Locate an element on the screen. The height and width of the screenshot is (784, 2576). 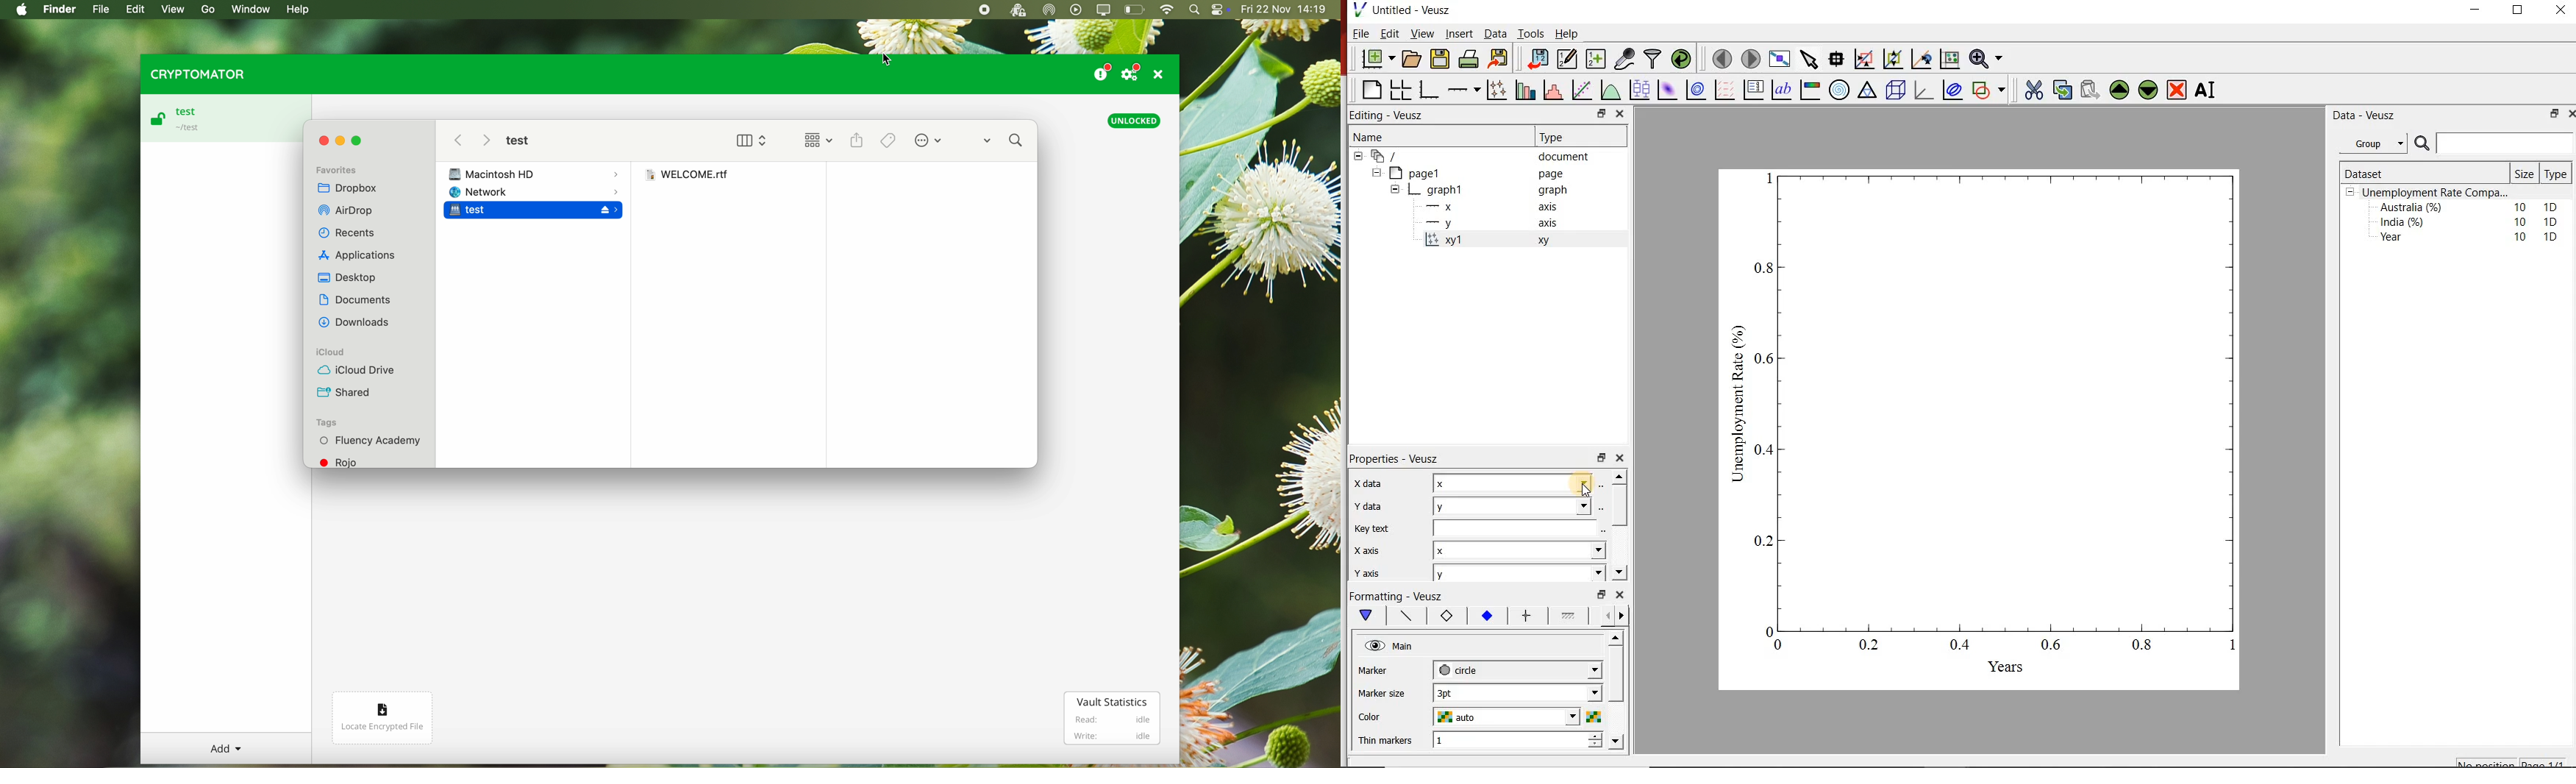
Properties - Veusz is located at coordinates (1396, 460).